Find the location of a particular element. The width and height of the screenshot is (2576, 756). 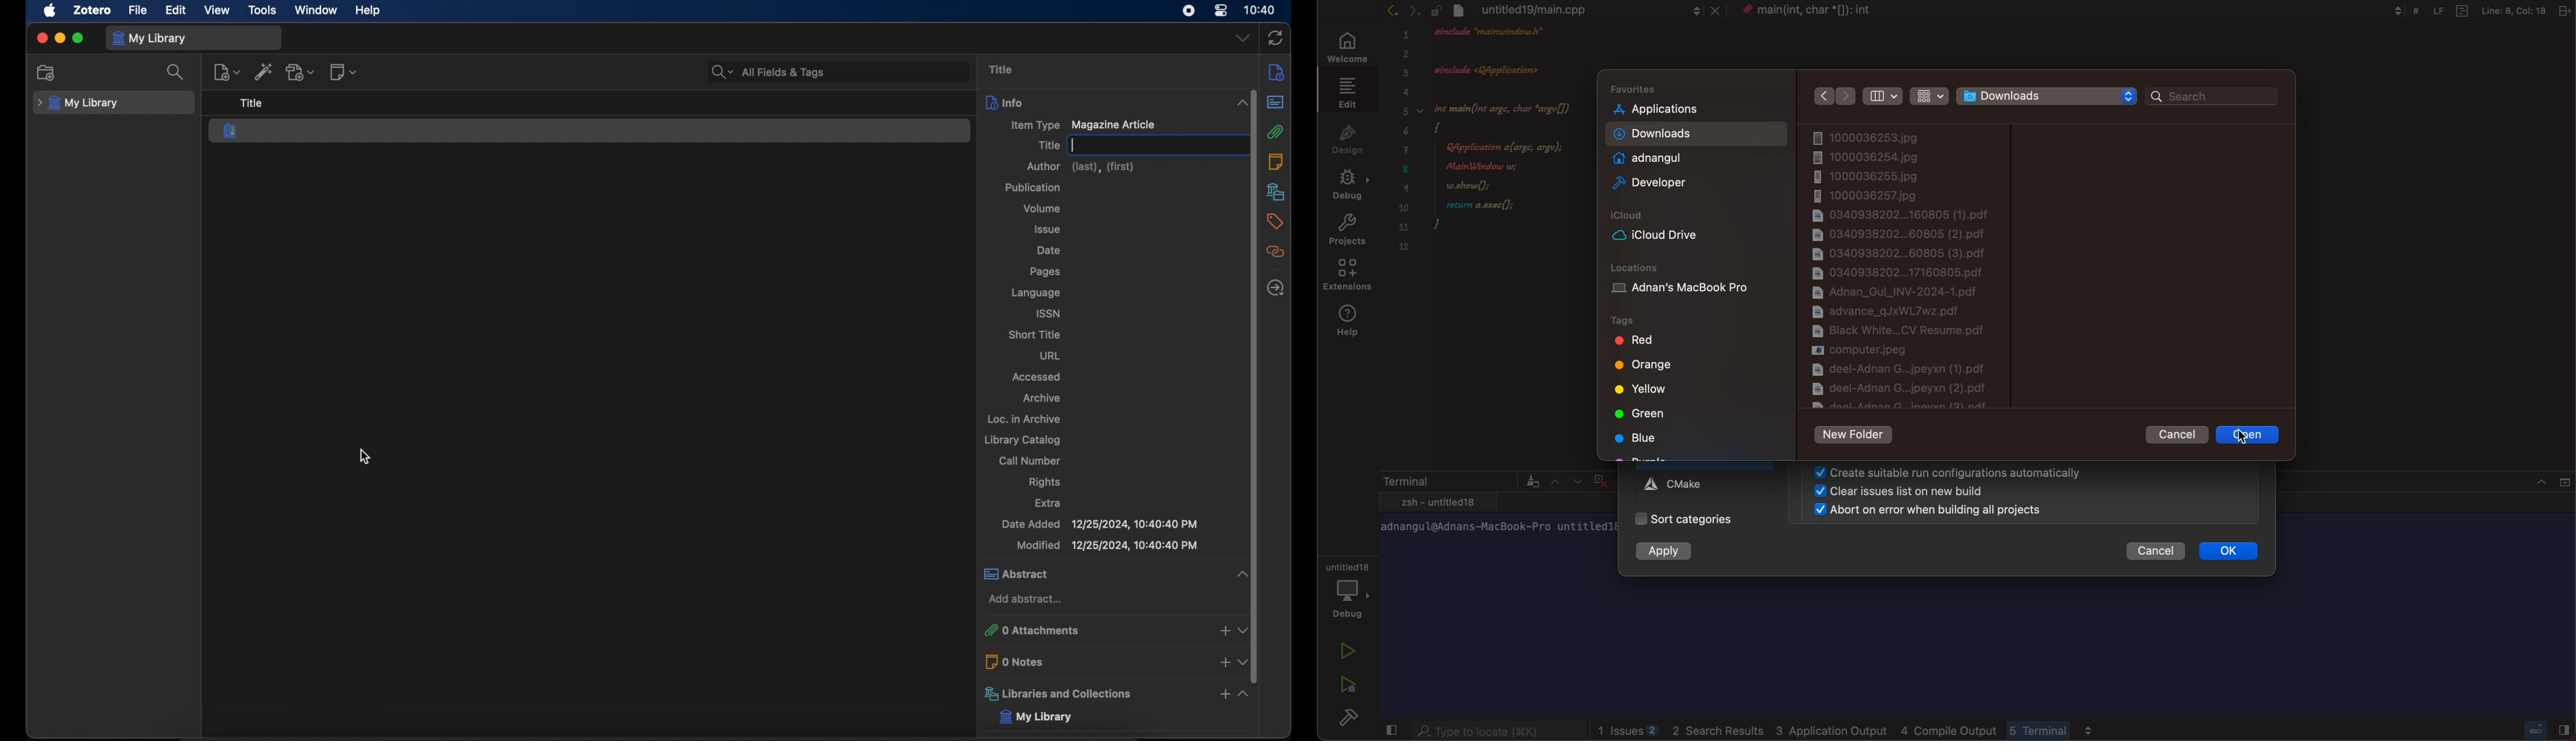

my library is located at coordinates (1047, 718).